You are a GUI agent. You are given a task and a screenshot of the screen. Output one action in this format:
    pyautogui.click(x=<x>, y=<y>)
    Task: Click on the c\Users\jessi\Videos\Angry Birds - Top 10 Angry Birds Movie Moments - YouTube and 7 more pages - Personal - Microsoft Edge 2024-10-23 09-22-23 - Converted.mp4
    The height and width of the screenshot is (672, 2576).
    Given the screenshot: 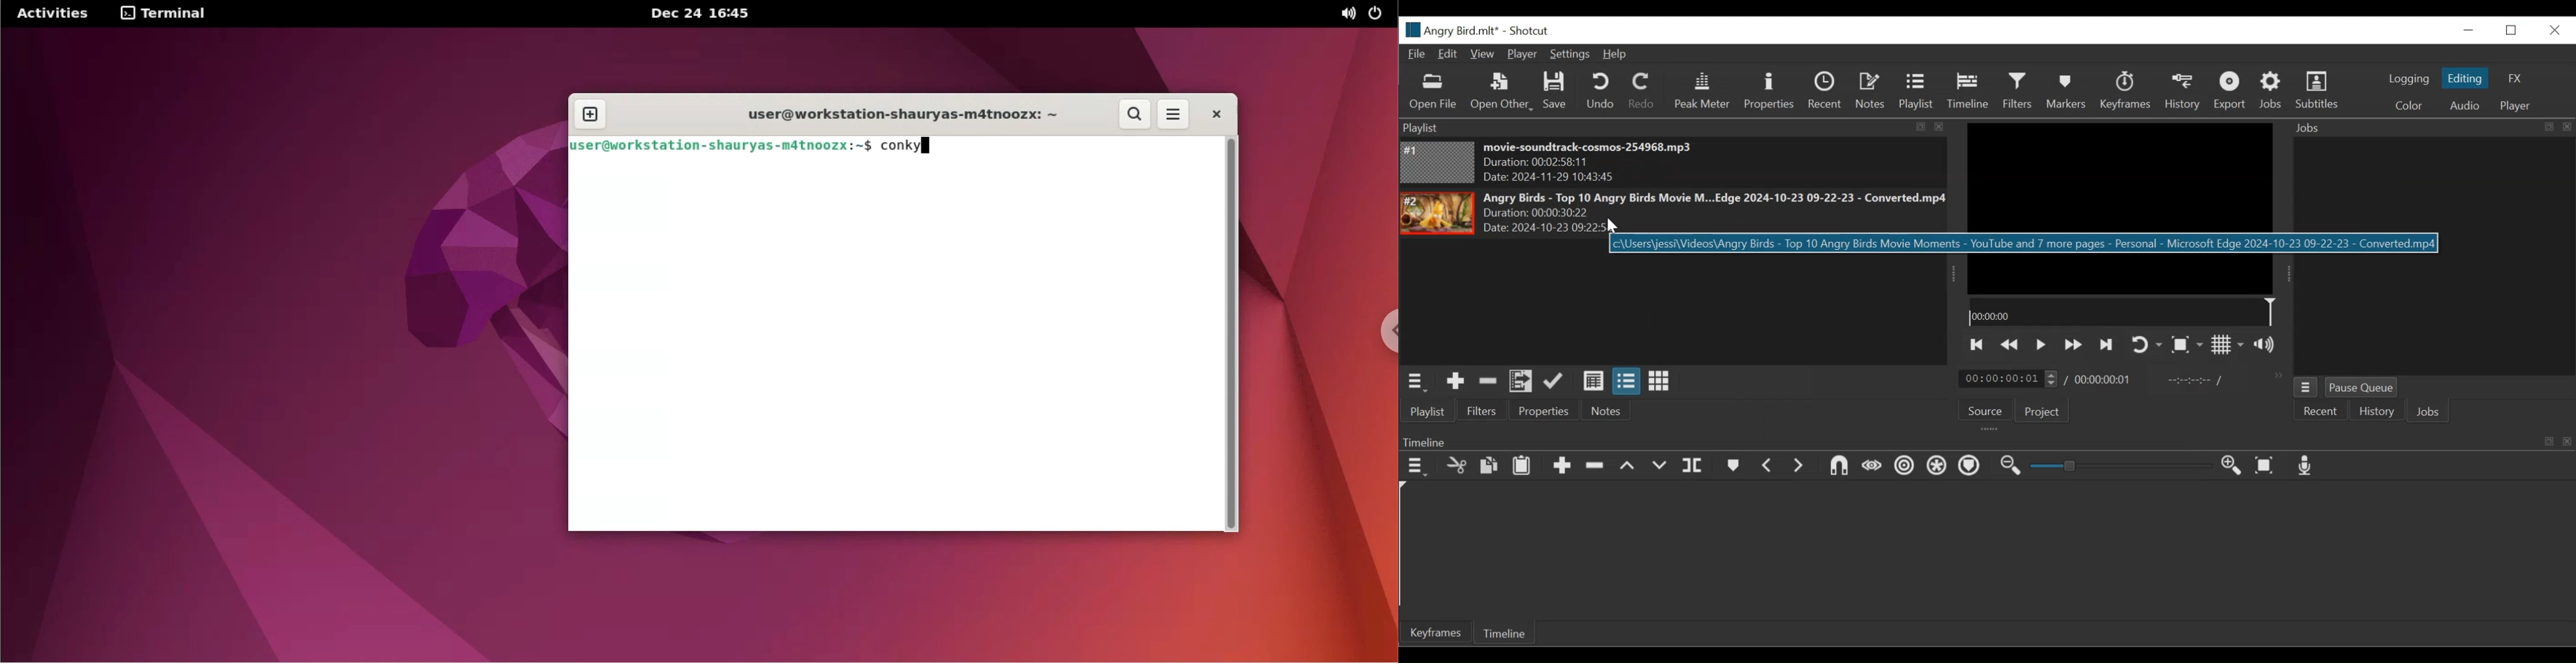 What is the action you would take?
    pyautogui.click(x=2027, y=246)
    